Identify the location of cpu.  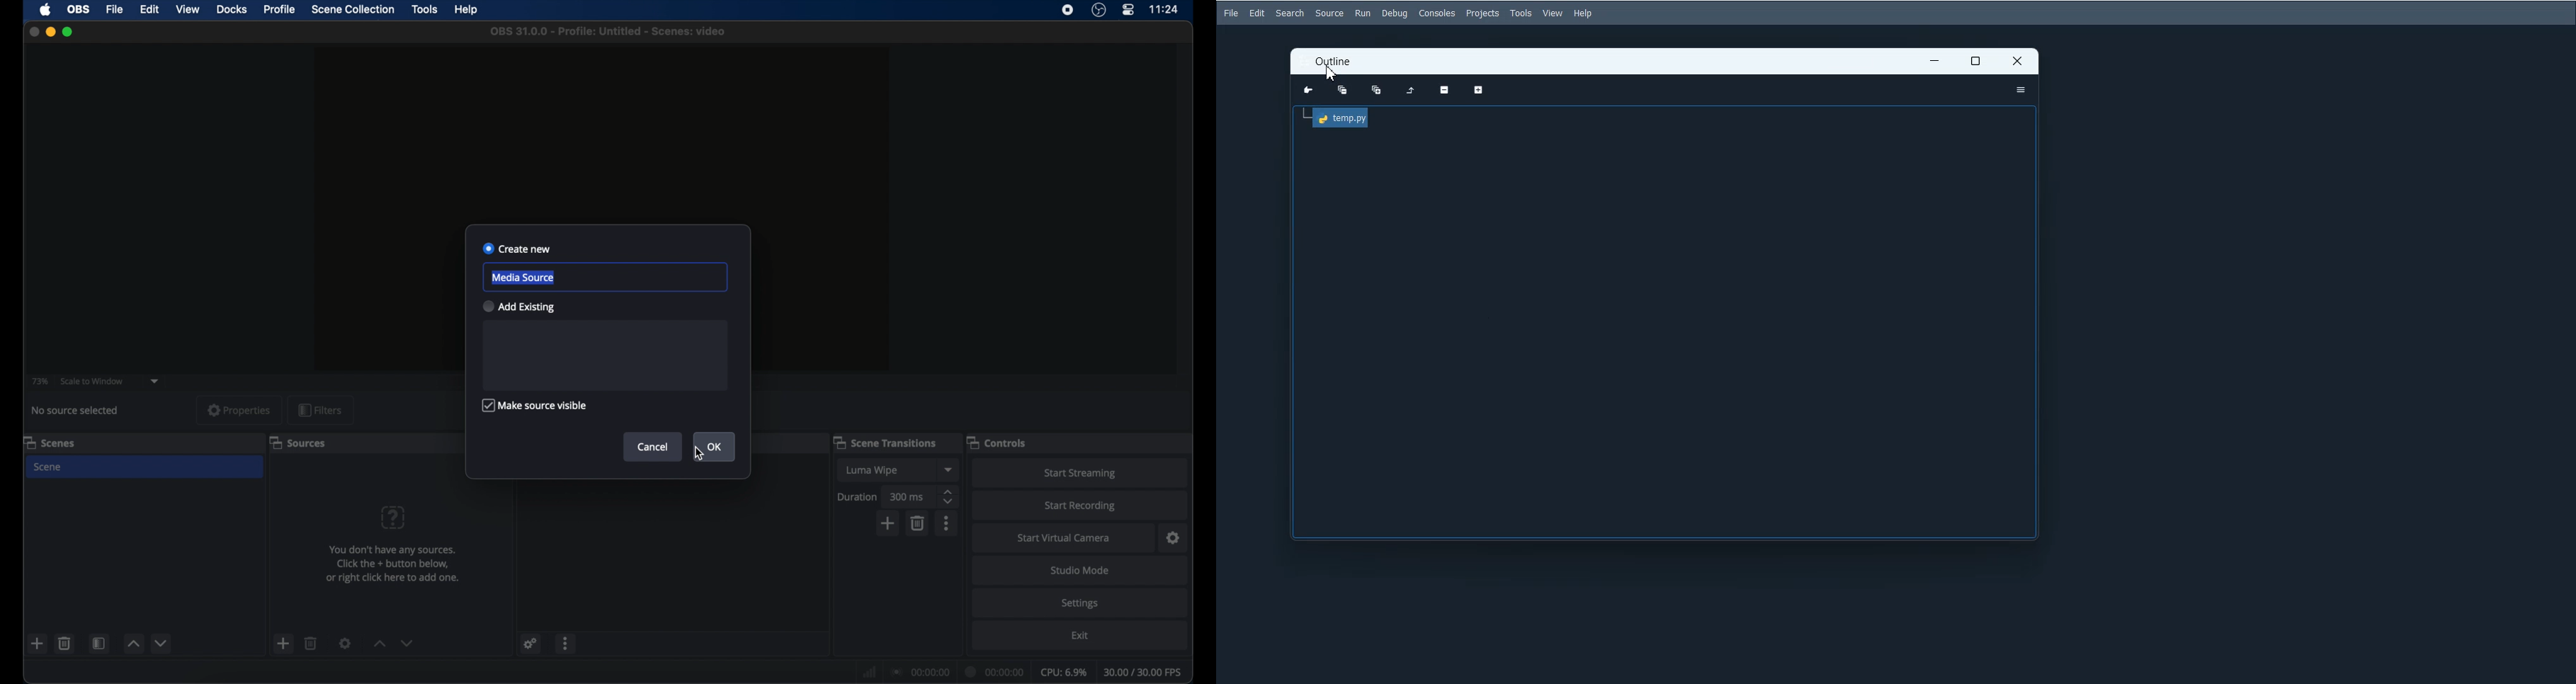
(1063, 673).